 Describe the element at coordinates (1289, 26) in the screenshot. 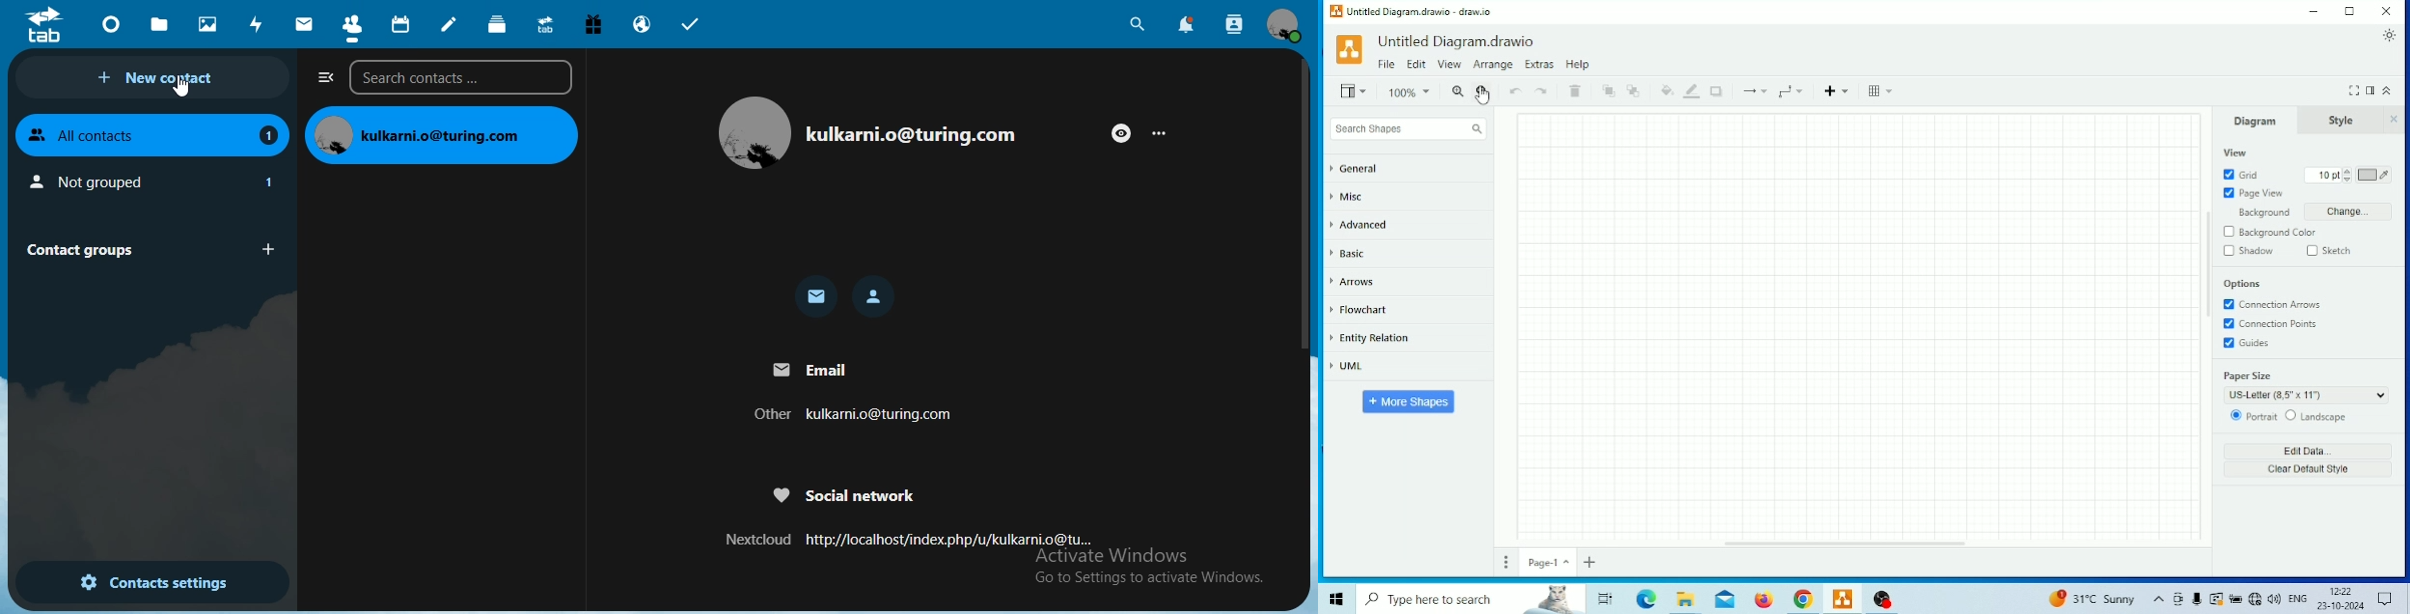

I see `view profile` at that location.